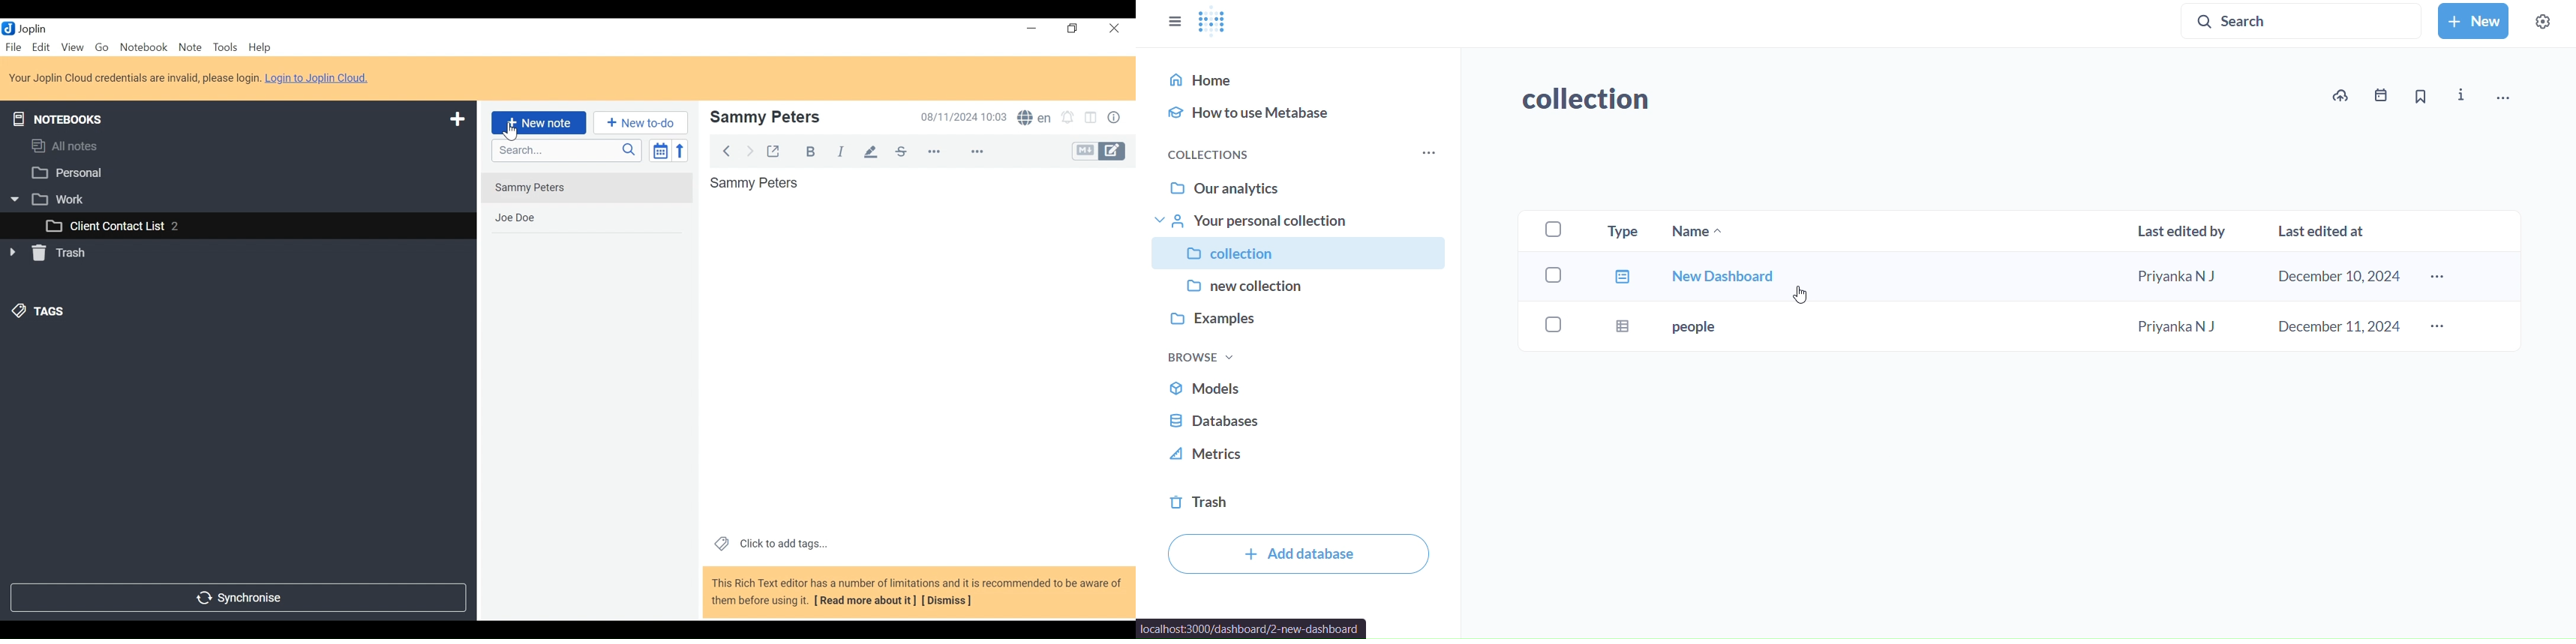  I want to click on Reverse sort order, so click(679, 150).